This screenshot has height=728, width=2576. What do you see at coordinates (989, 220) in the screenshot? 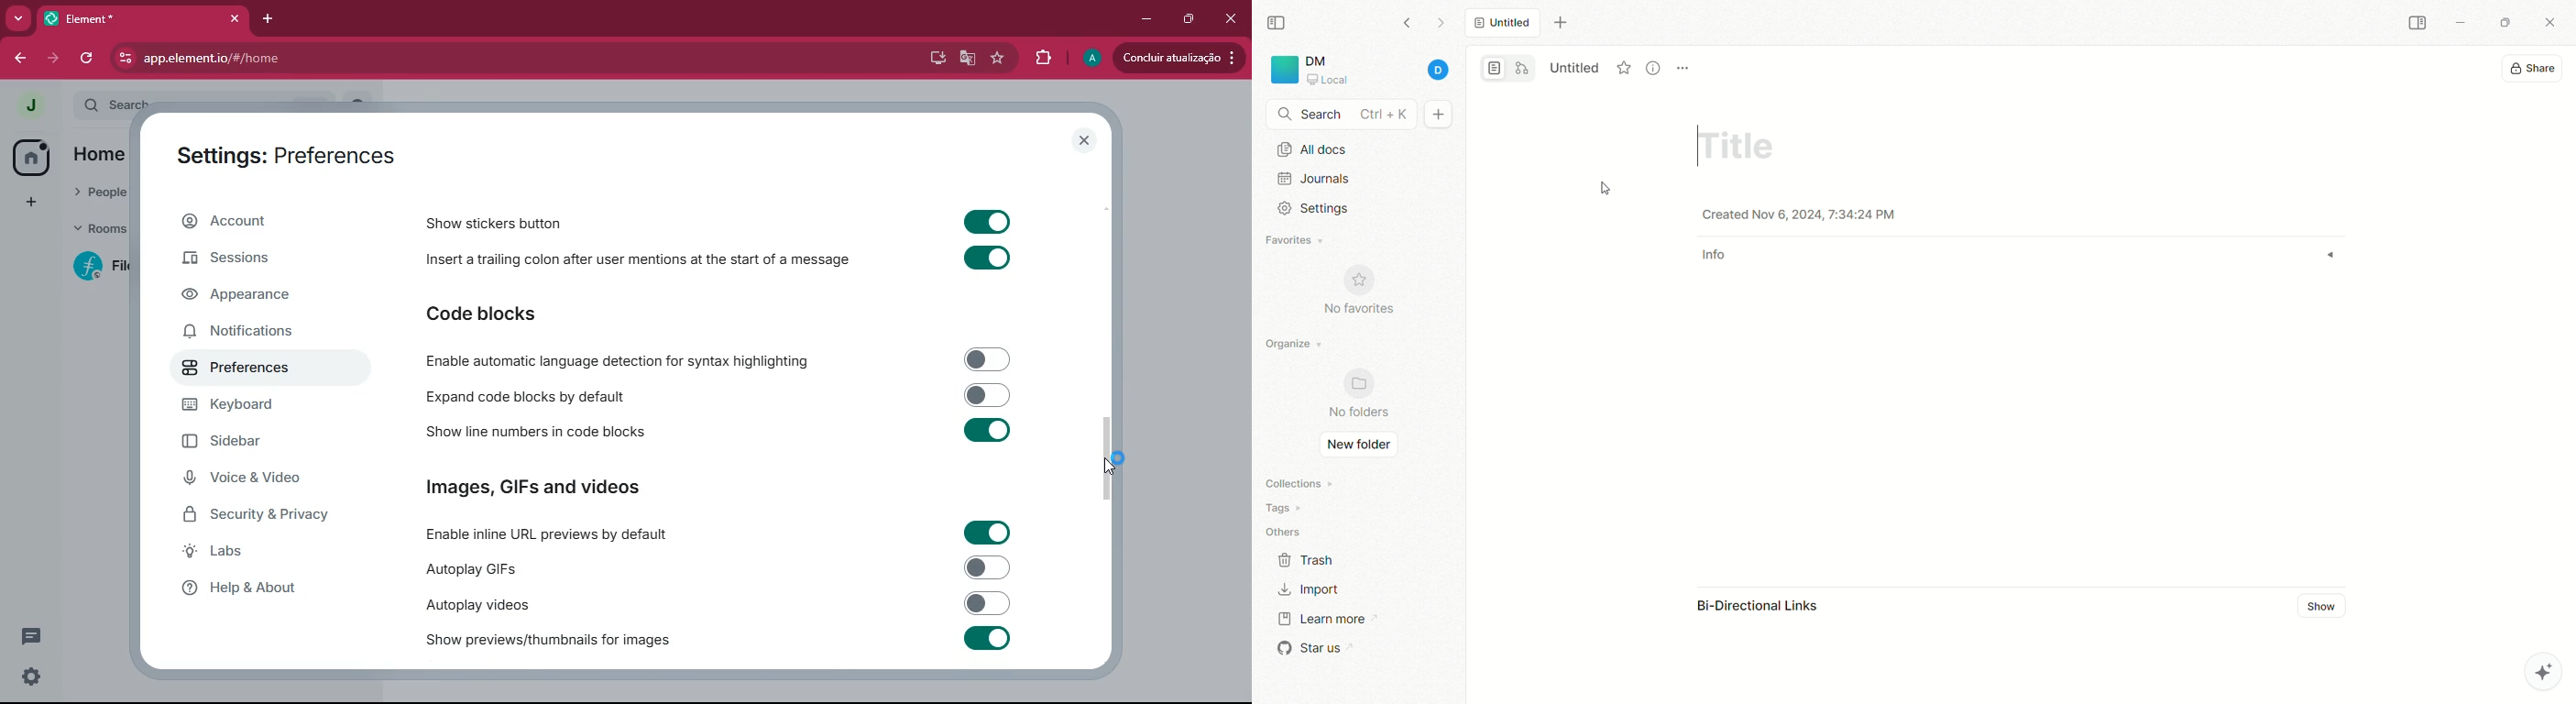
I see `Toggle on` at bounding box center [989, 220].